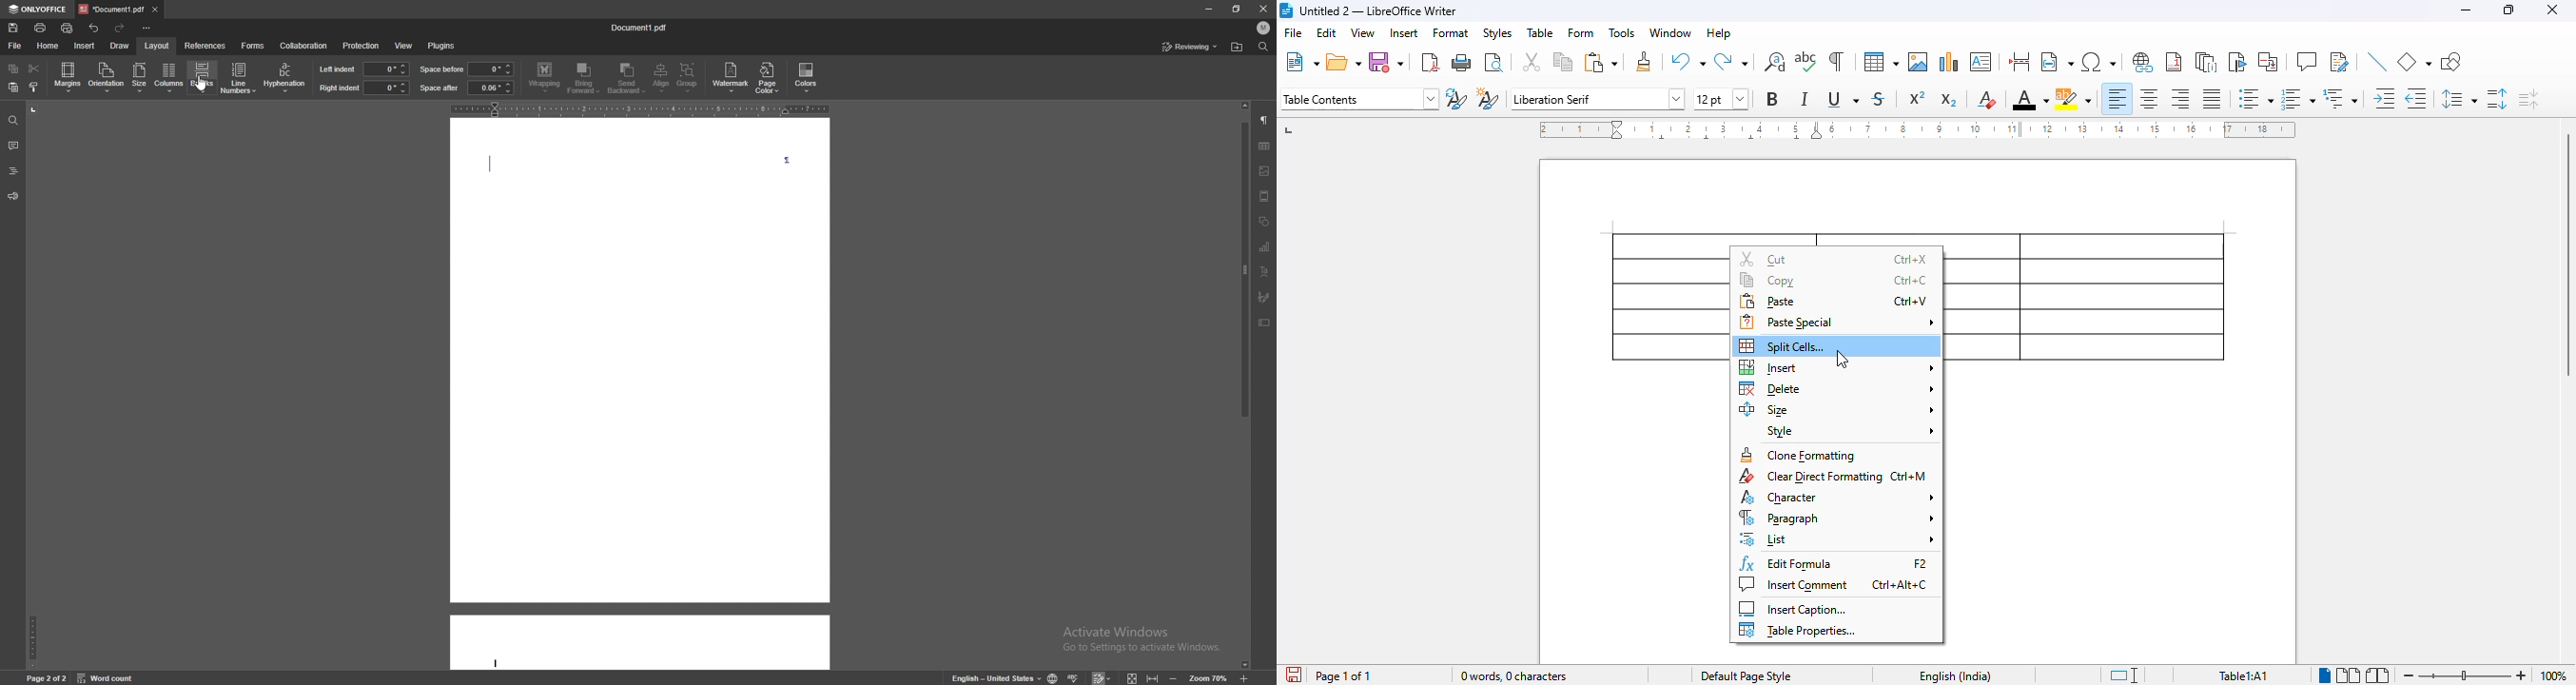  What do you see at coordinates (1797, 455) in the screenshot?
I see `clone formatting` at bounding box center [1797, 455].